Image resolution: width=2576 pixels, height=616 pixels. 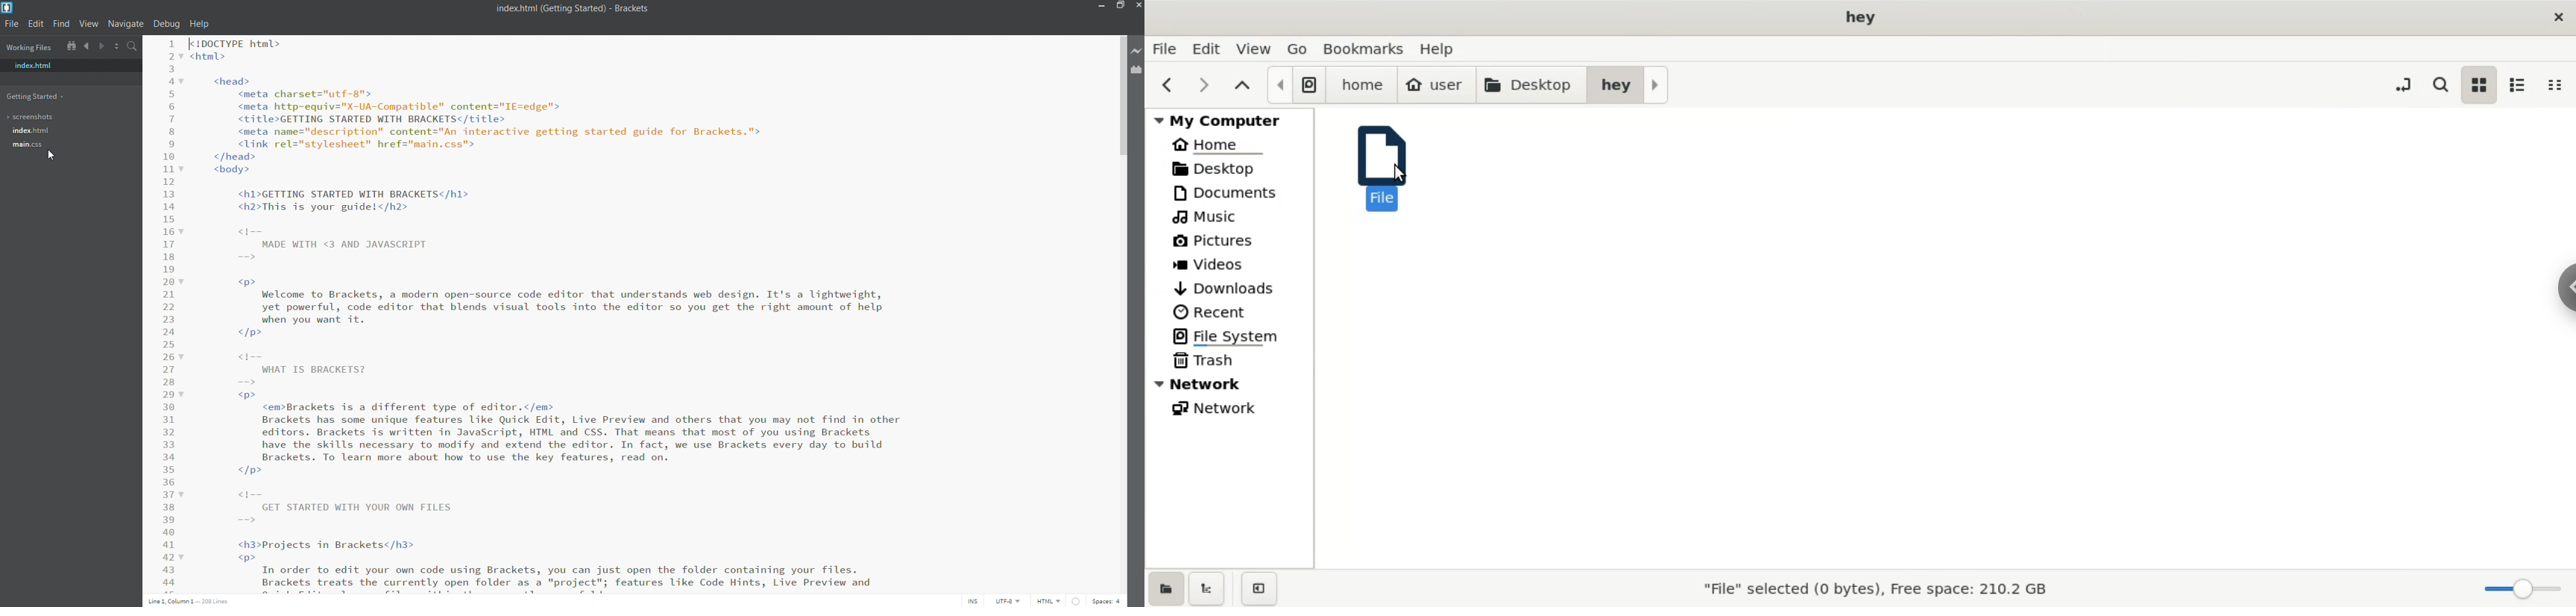 I want to click on spaces: 4, so click(x=1109, y=601).